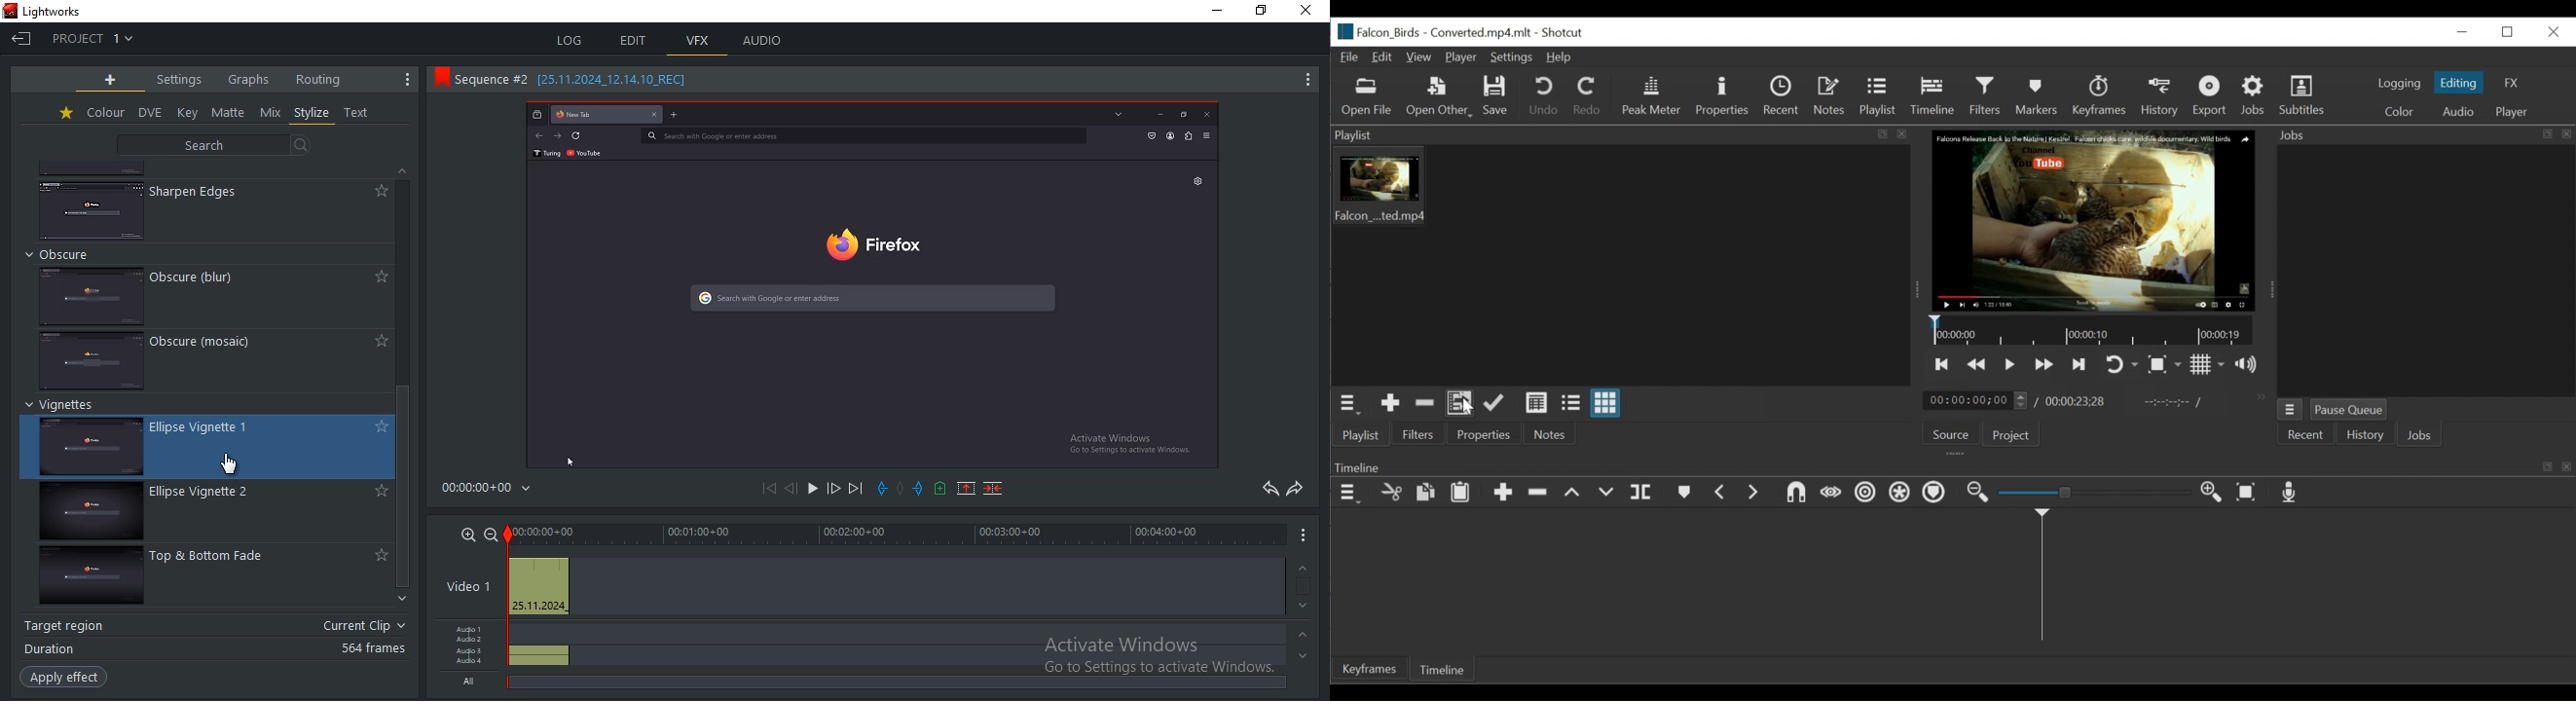  What do you see at coordinates (1306, 606) in the screenshot?
I see `greyed out down arrow` at bounding box center [1306, 606].